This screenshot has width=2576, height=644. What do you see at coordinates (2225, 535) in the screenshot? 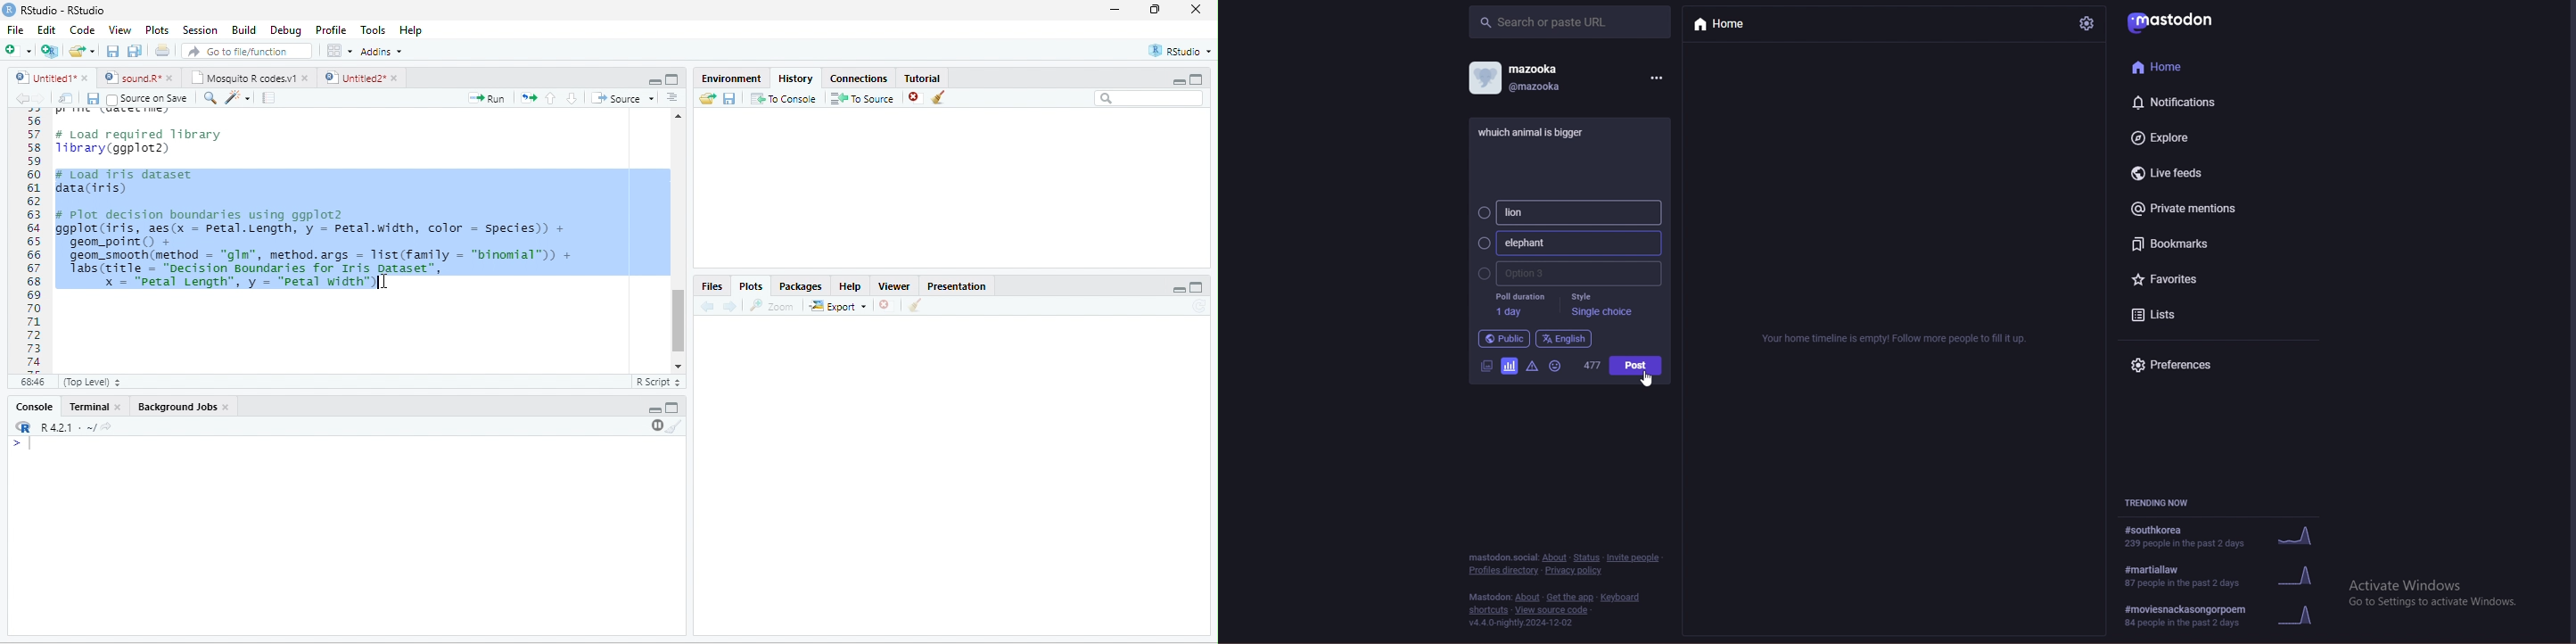
I see `trend` at bounding box center [2225, 535].